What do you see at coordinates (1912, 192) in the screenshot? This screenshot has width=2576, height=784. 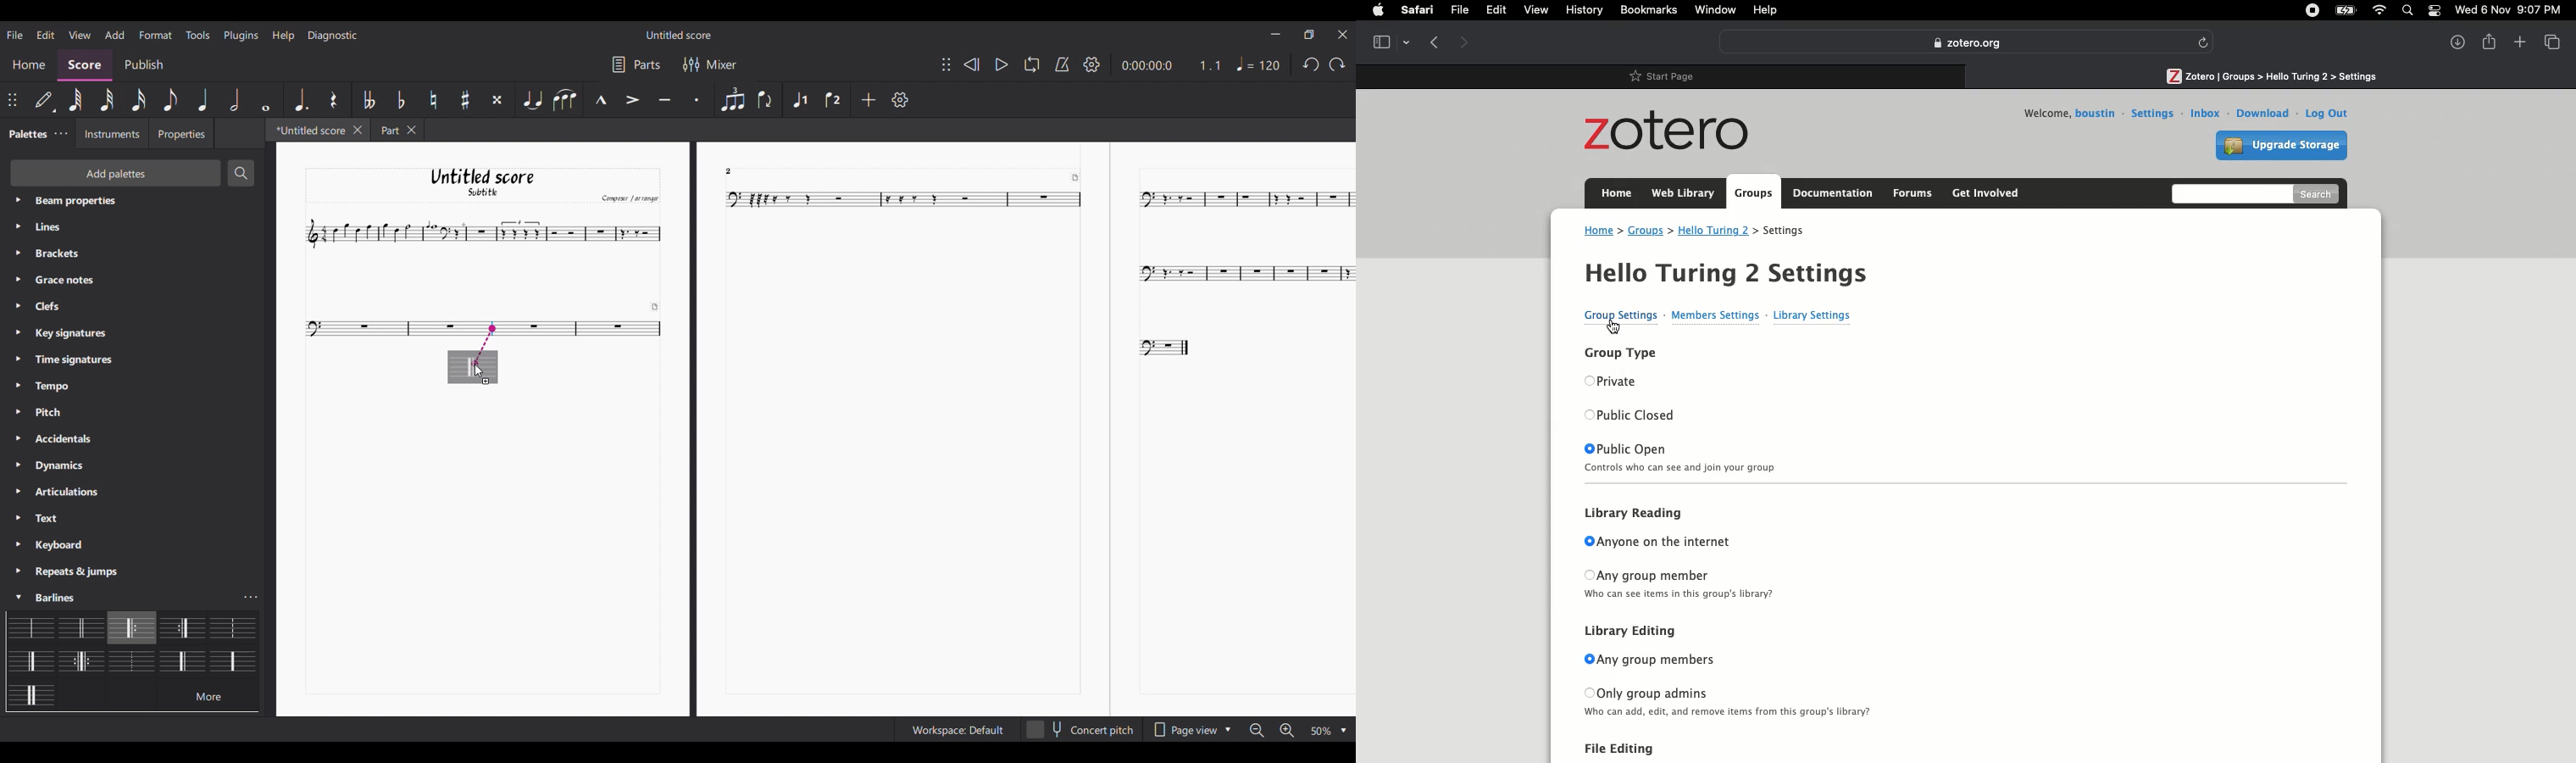 I see `Forums` at bounding box center [1912, 192].